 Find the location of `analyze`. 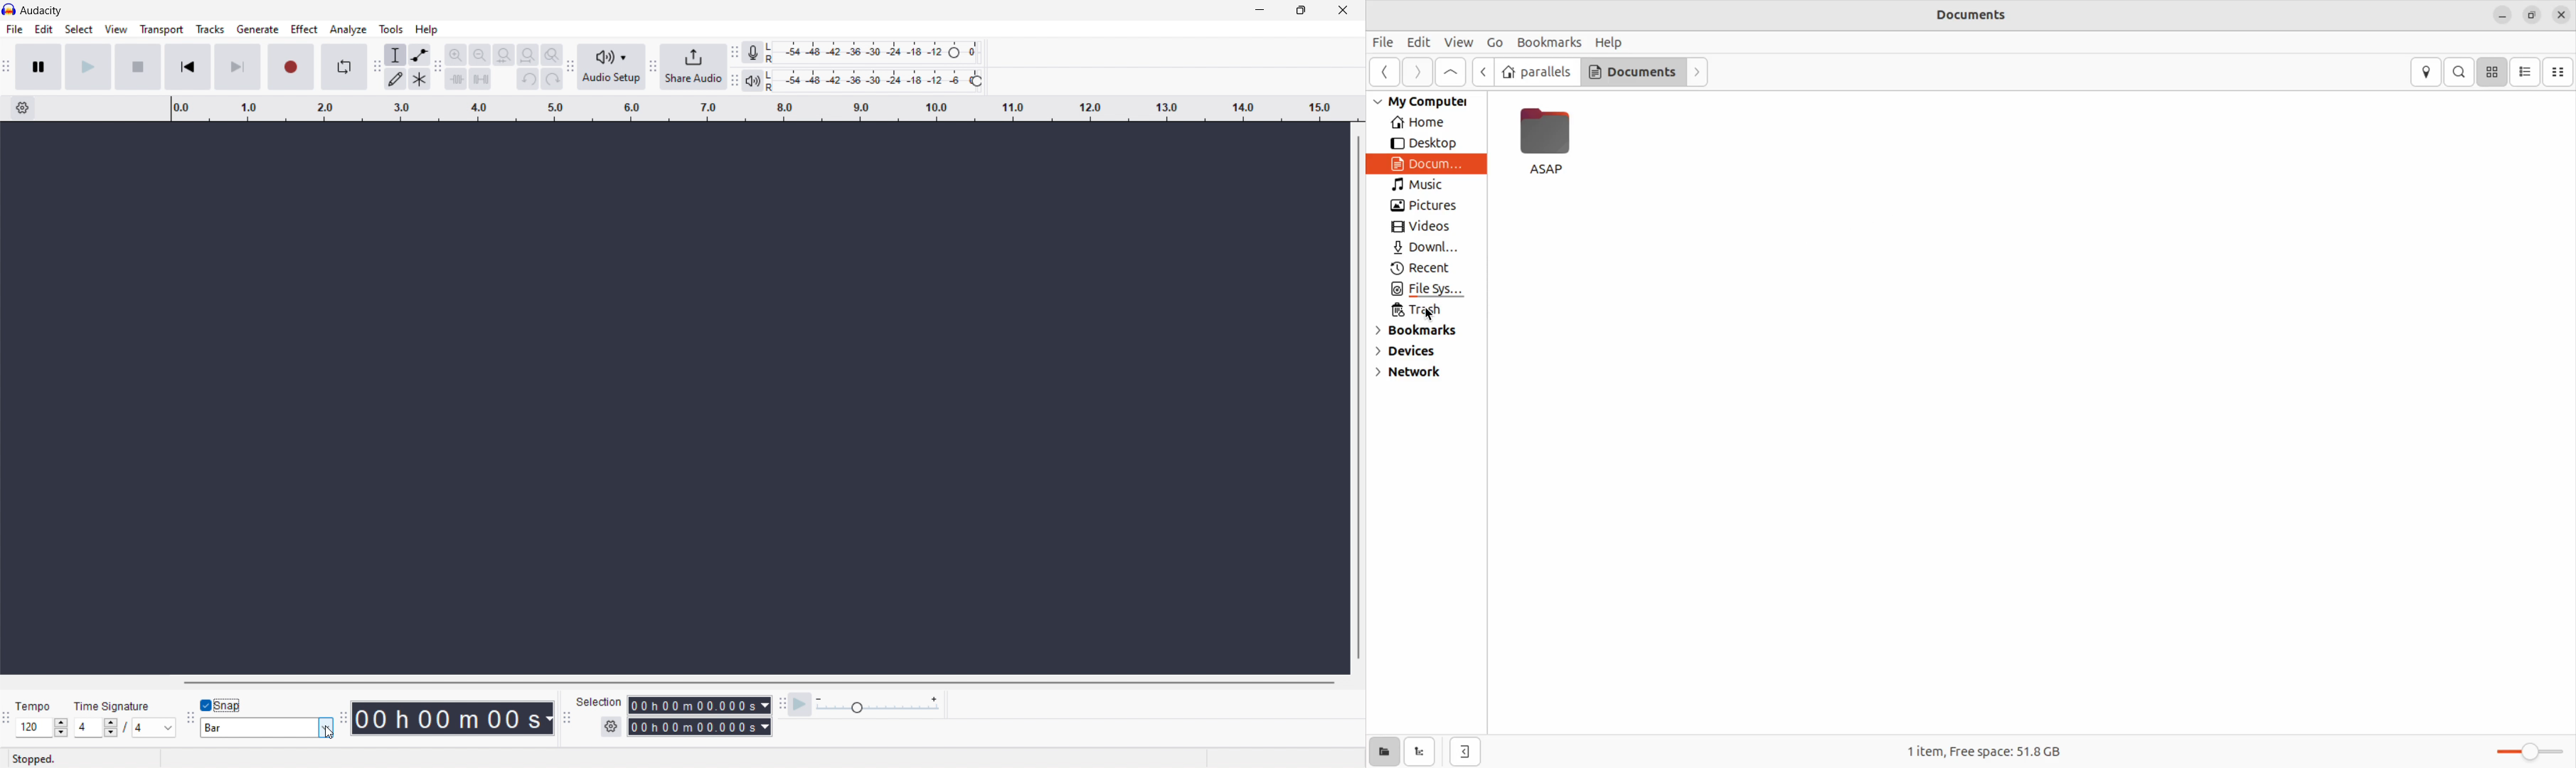

analyze is located at coordinates (349, 30).